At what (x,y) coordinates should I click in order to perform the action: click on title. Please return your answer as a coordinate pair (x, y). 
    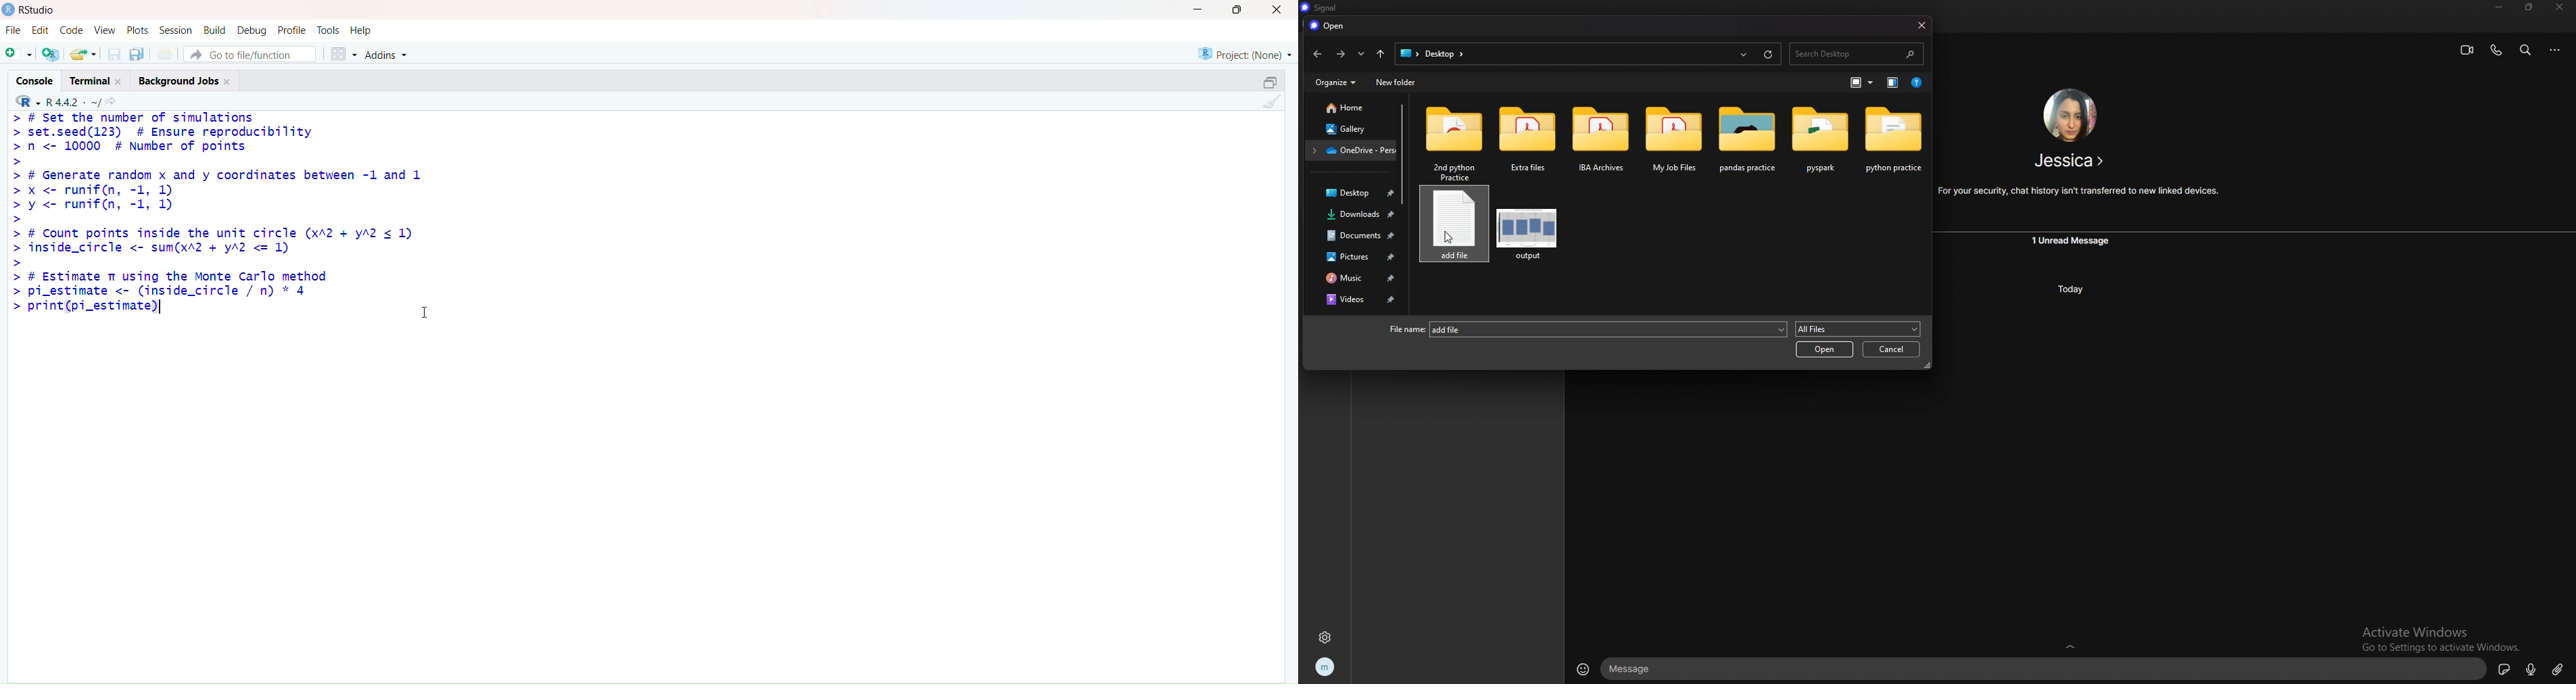
    Looking at the image, I should click on (1323, 9).